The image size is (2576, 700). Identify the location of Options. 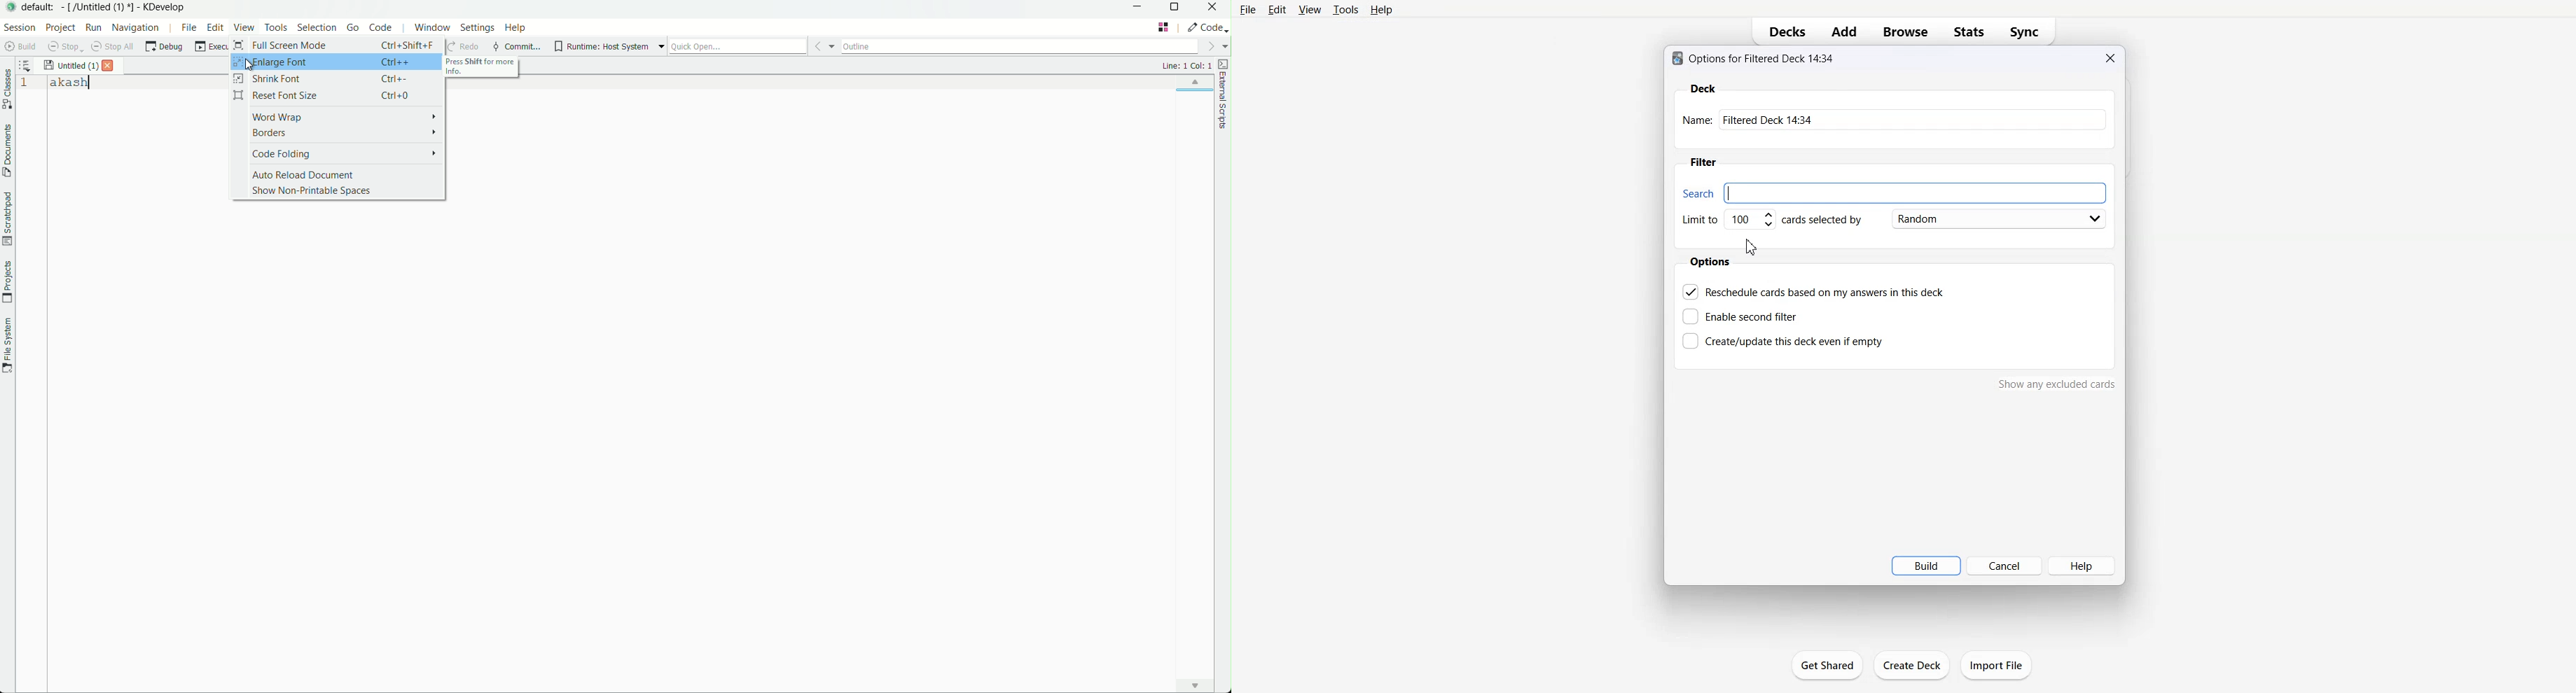
(1710, 262).